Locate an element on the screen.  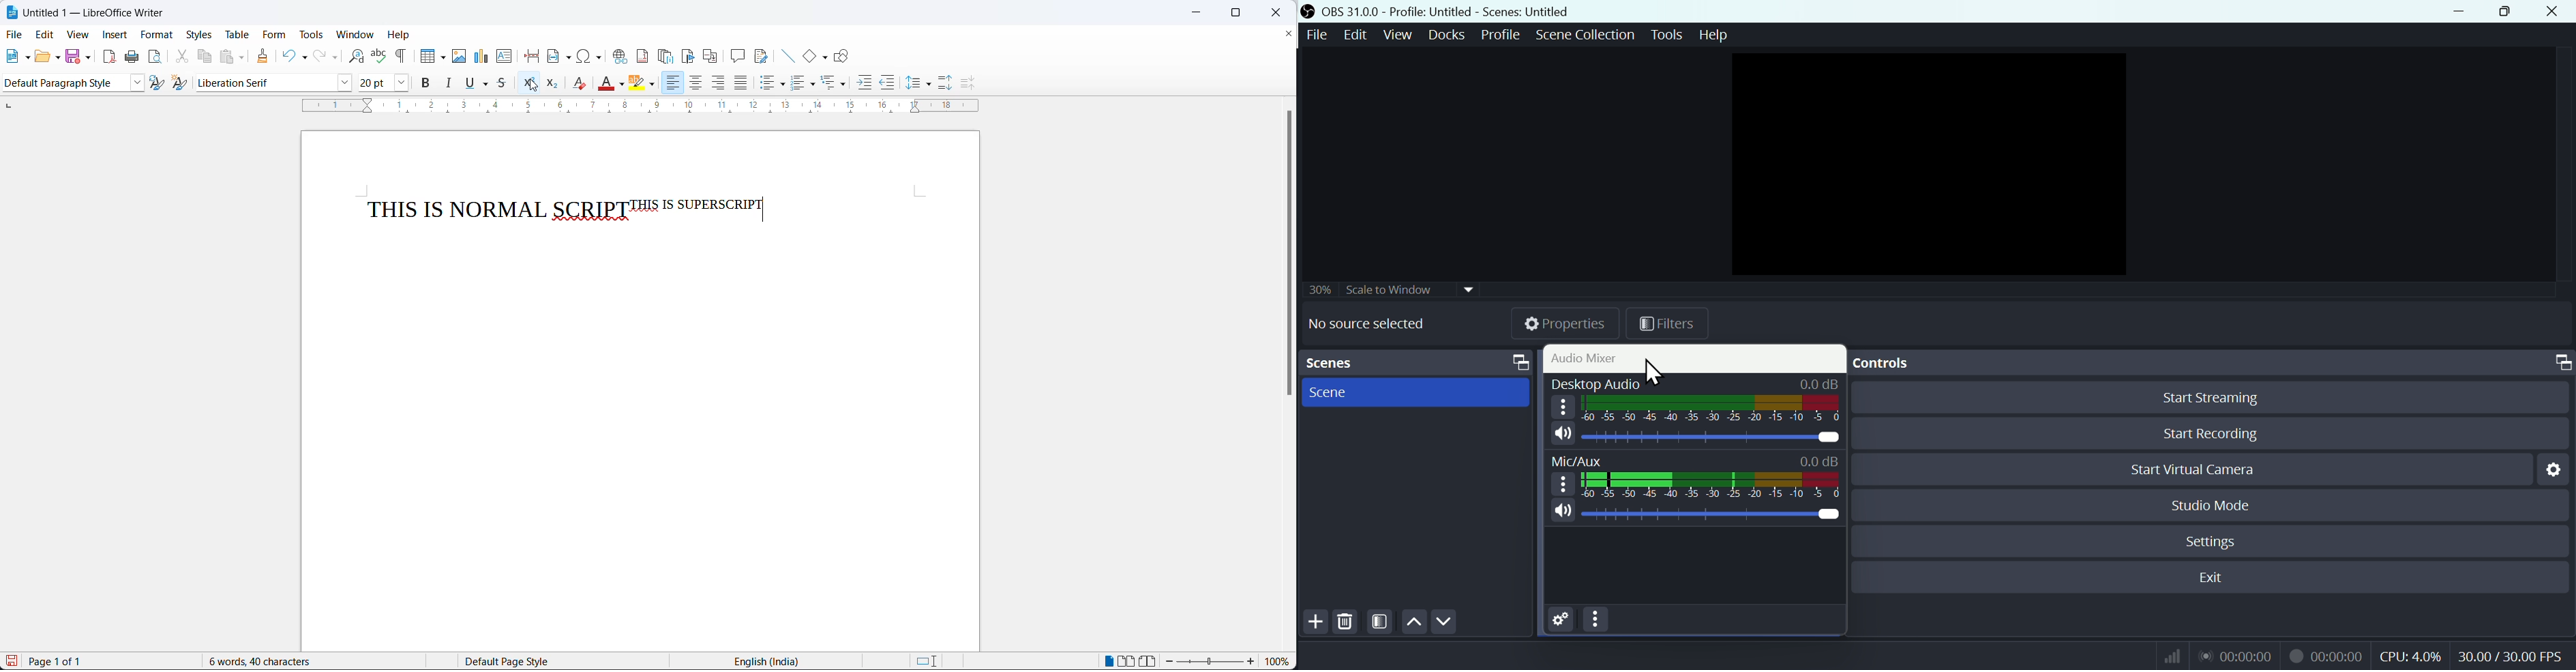
update selected style is located at coordinates (160, 83).